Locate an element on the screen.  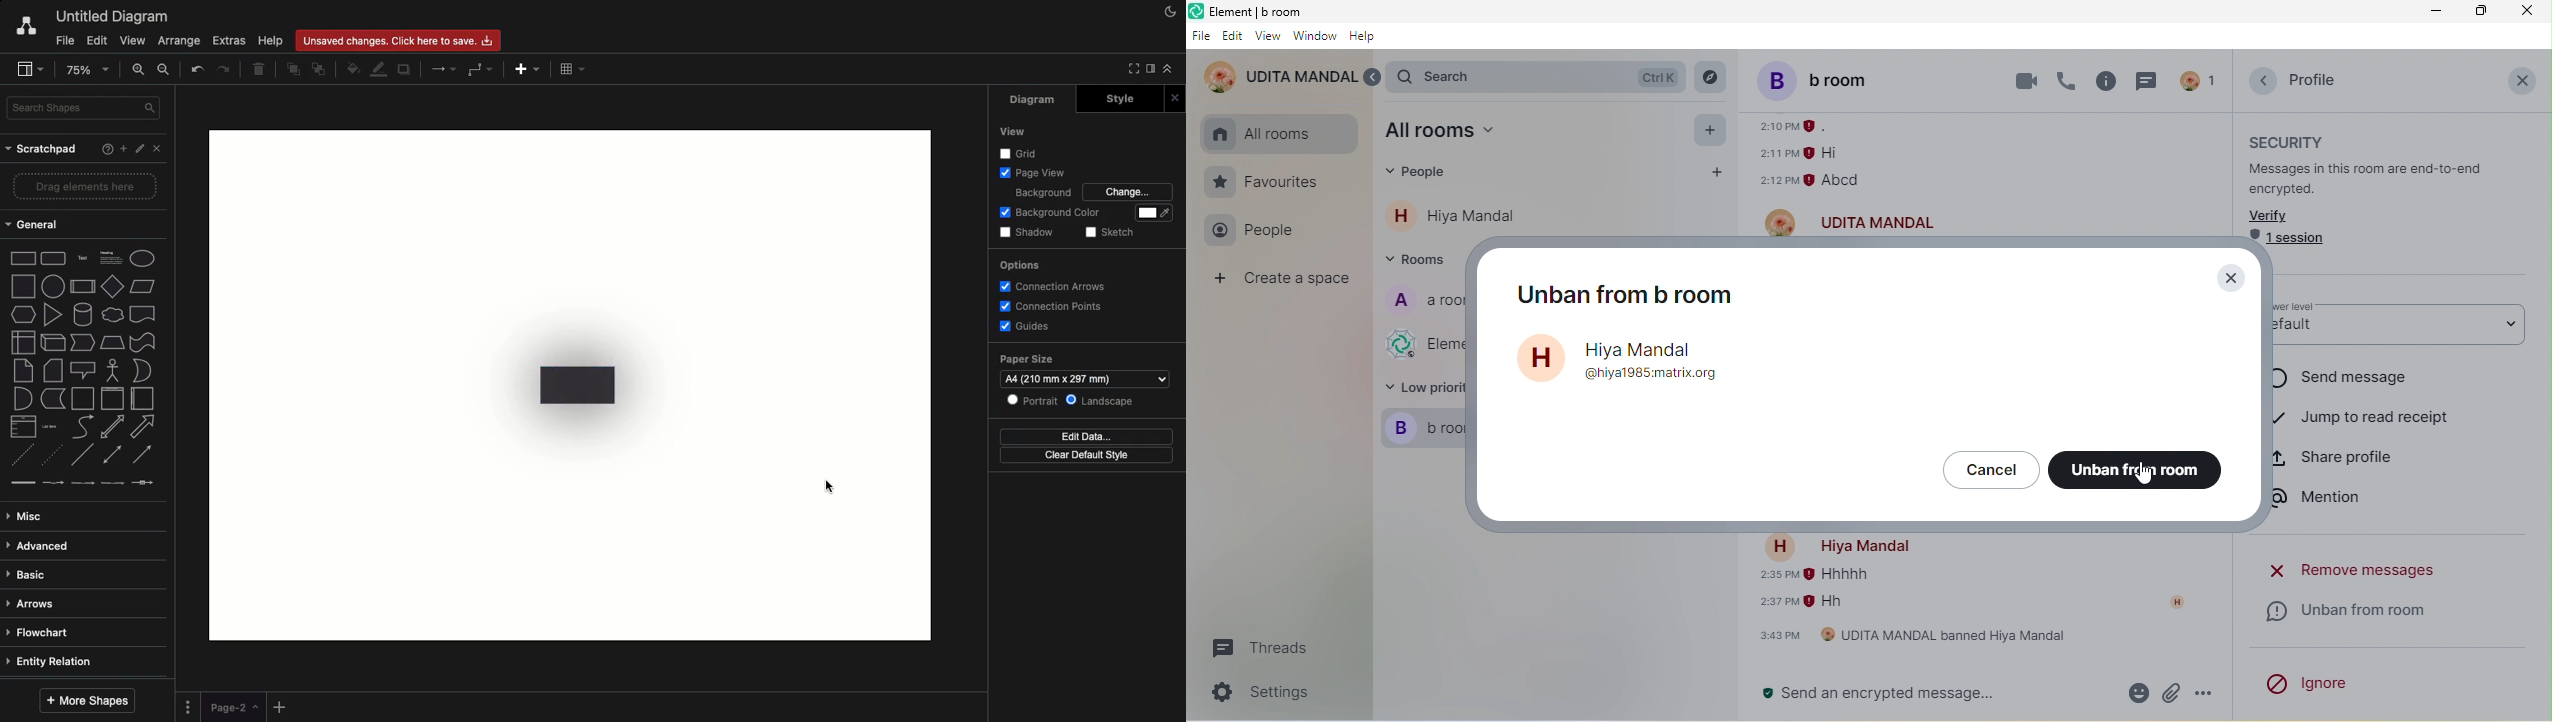
Untitled diagram is located at coordinates (111, 17).